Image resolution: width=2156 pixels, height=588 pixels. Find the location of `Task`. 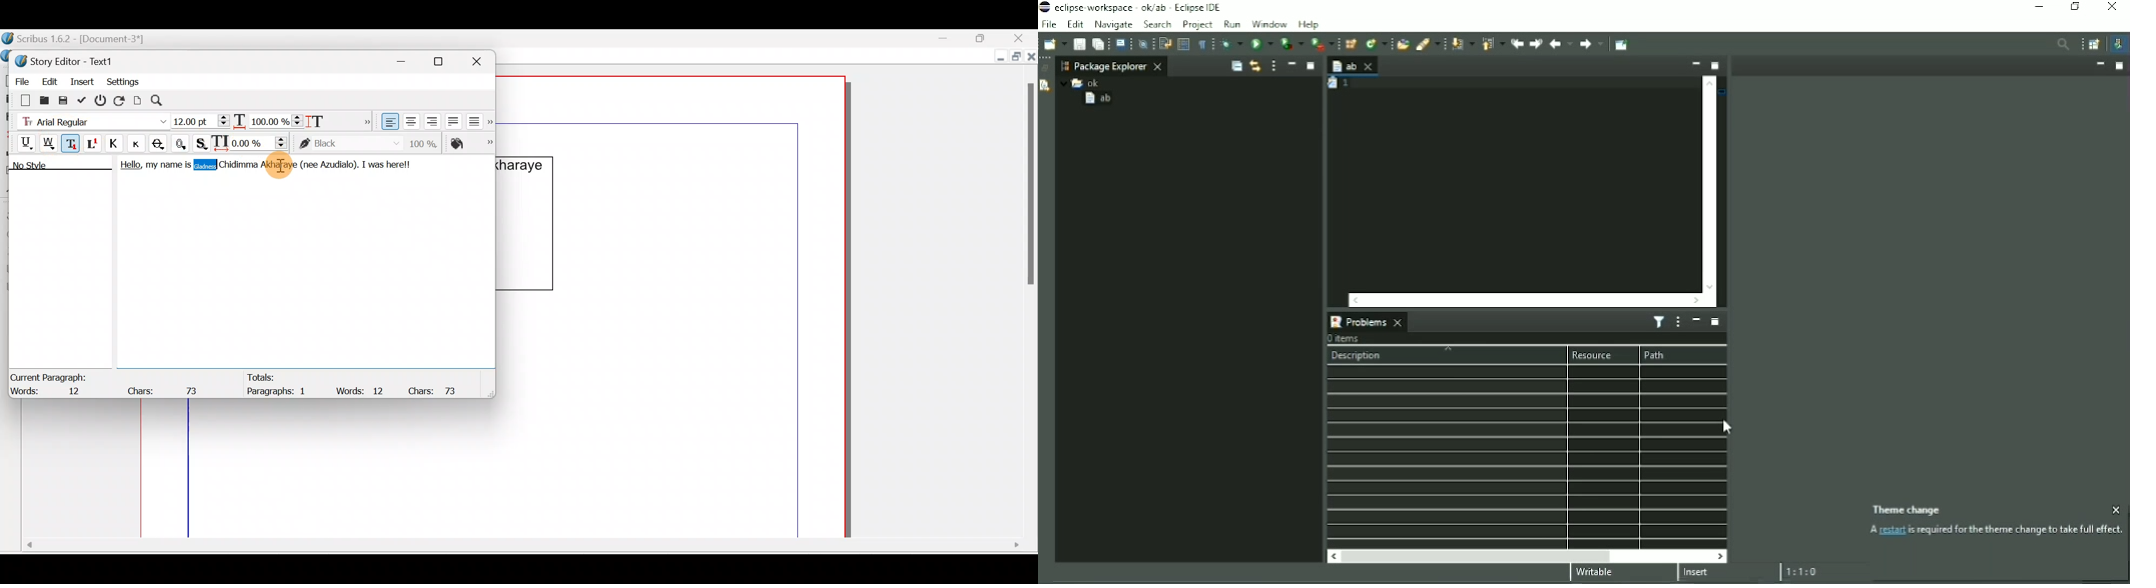

Task is located at coordinates (1349, 83).